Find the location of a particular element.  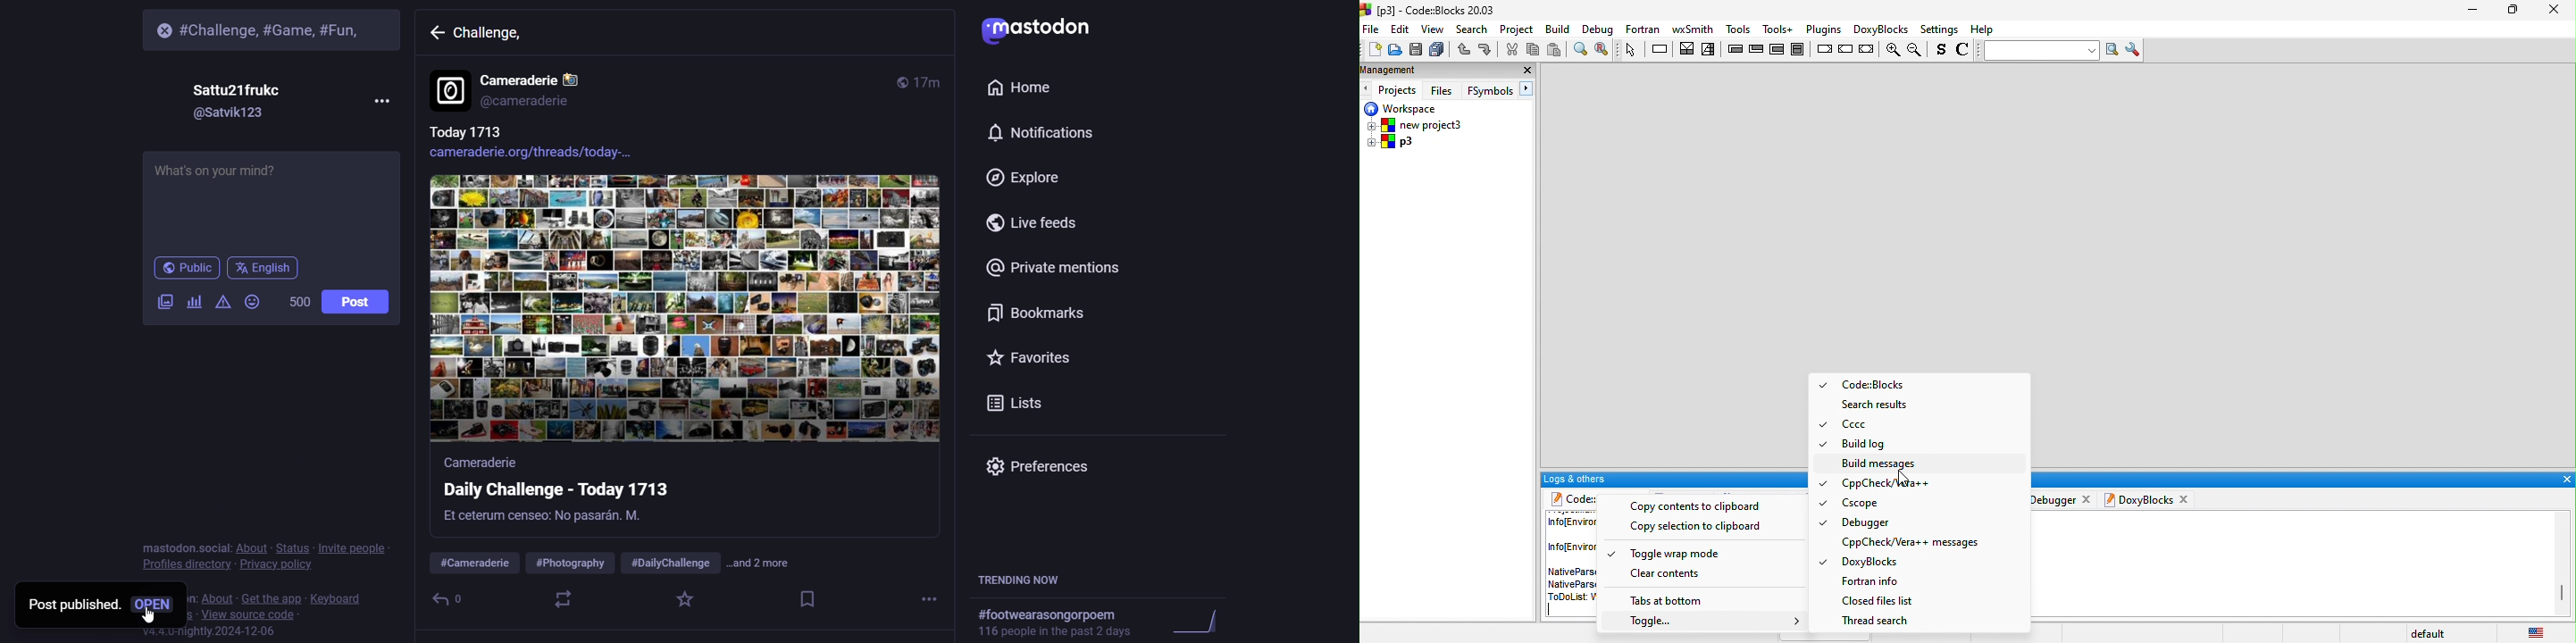

FSymbols is located at coordinates (1490, 91).